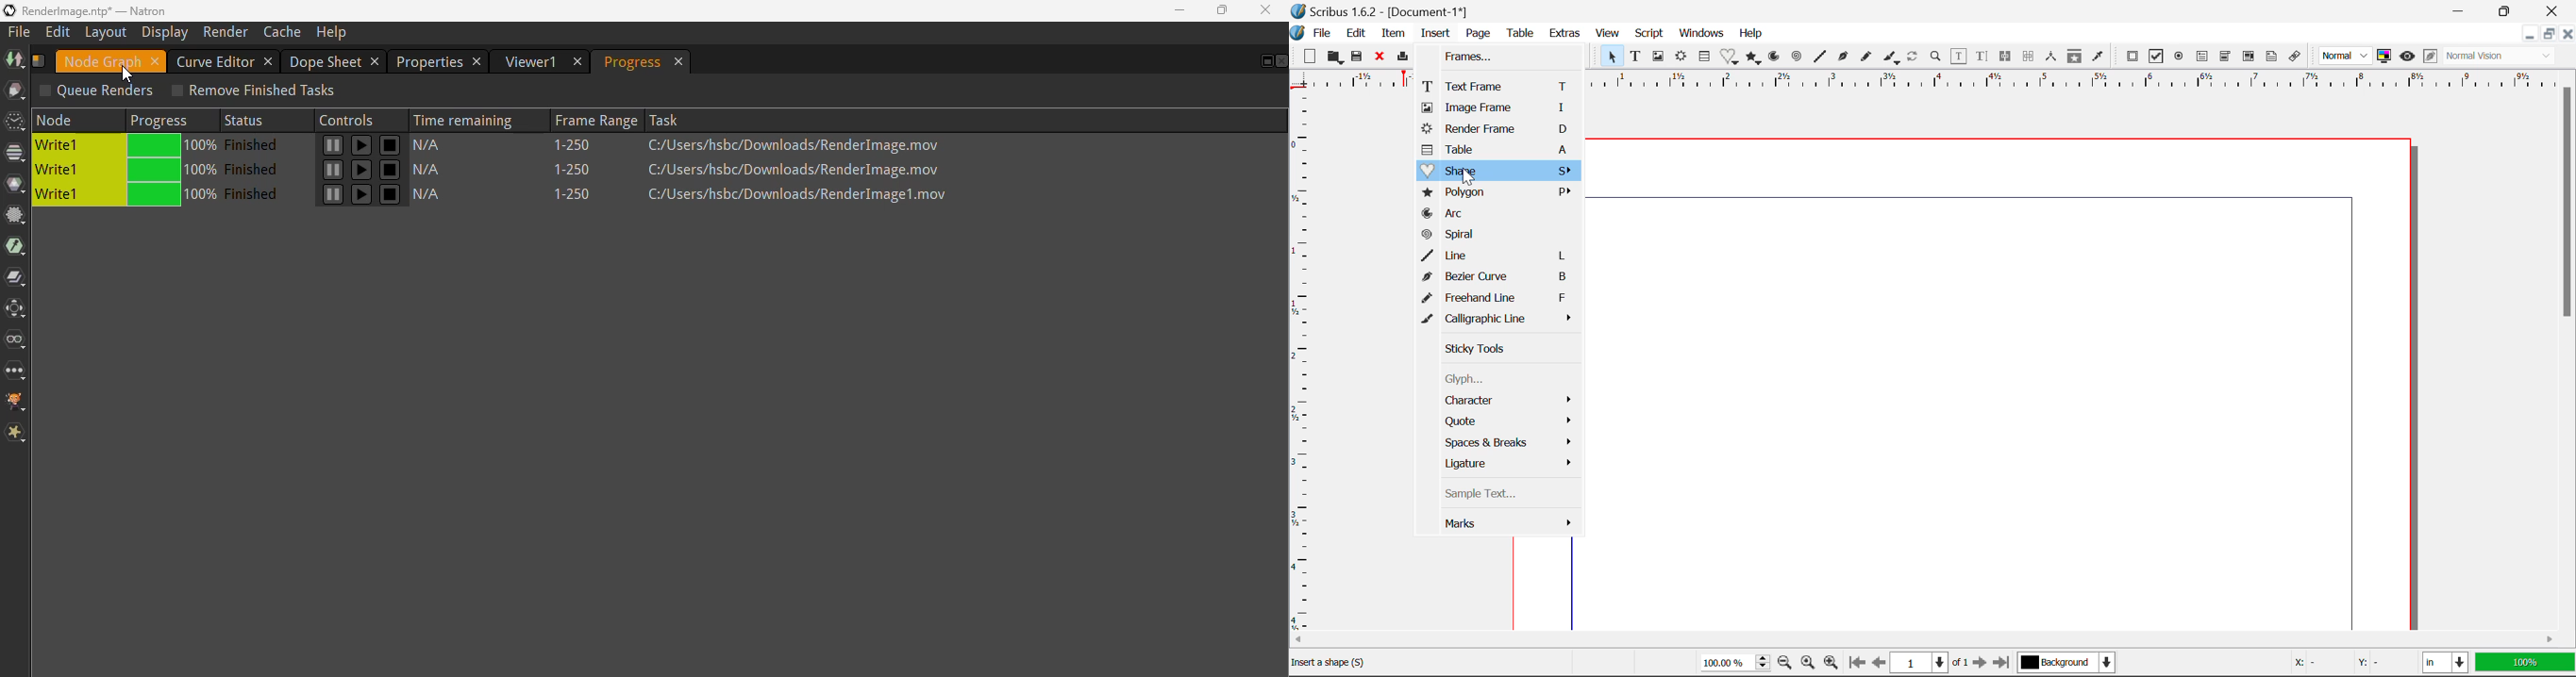 This screenshot has height=700, width=2576. Describe the element at coordinates (1419, 662) in the screenshot. I see `Insert a shape (S)` at that location.